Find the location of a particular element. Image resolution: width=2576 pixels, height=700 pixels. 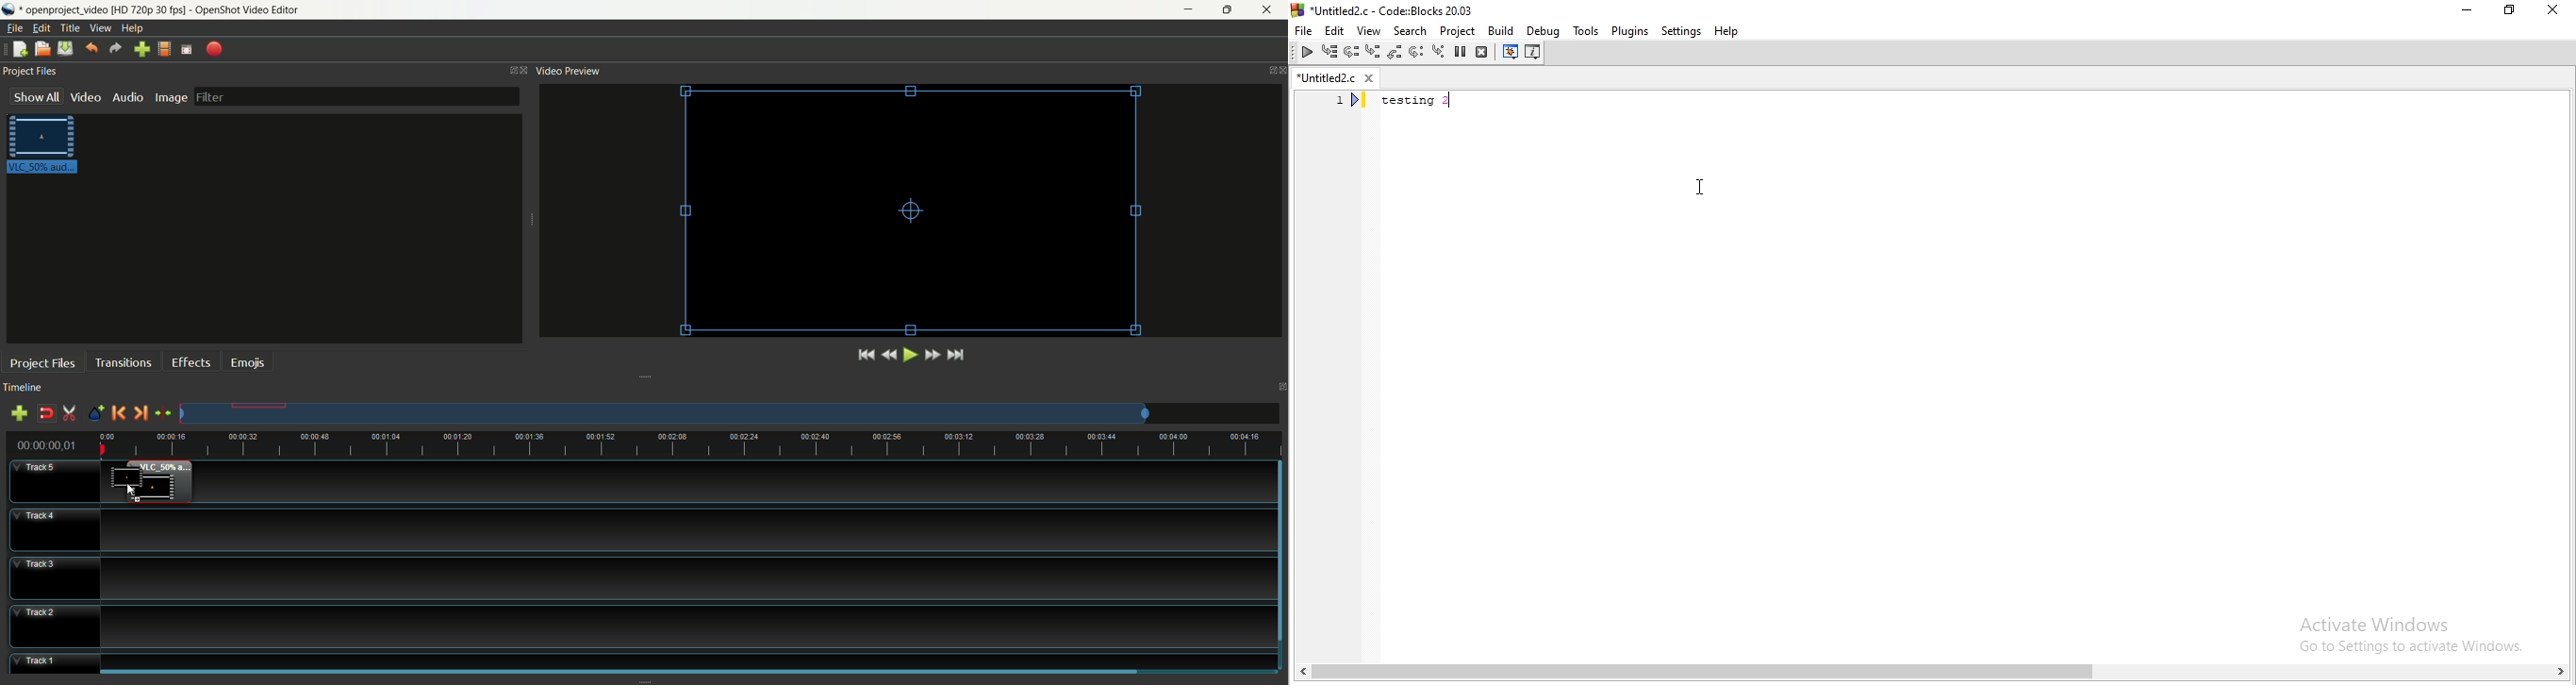

import files is located at coordinates (142, 49).